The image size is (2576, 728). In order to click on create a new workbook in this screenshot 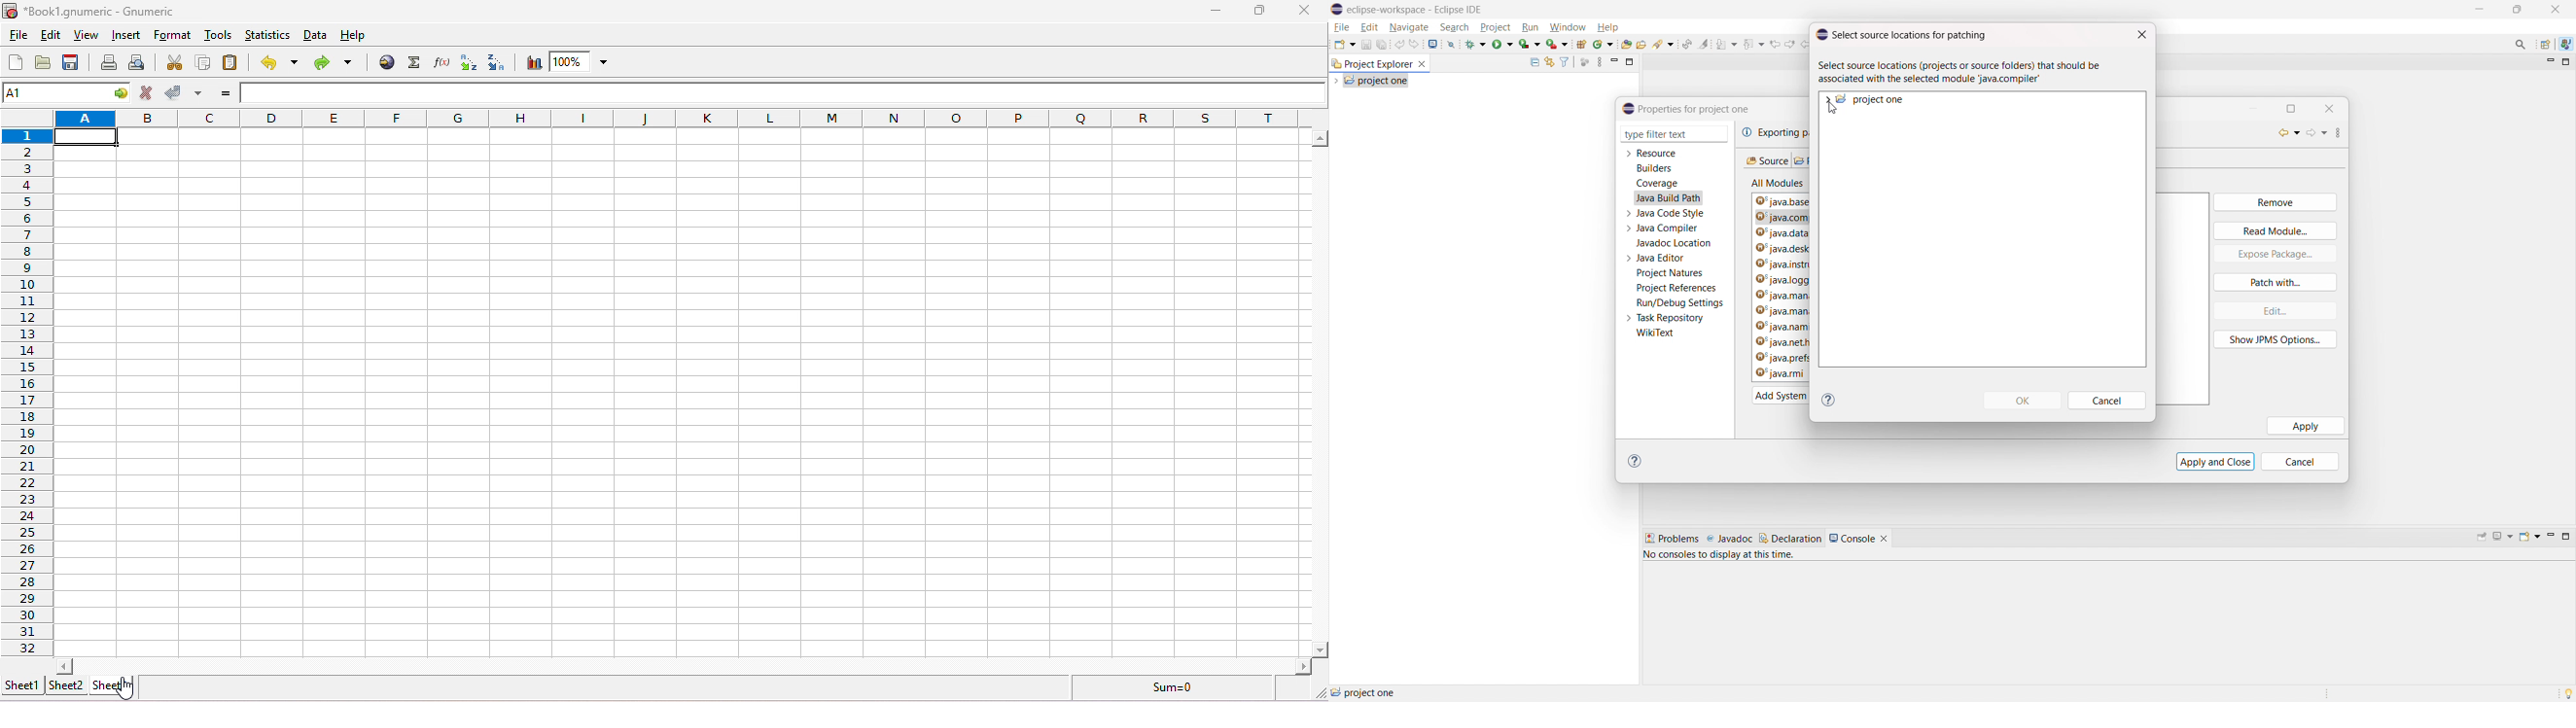, I will do `click(15, 62)`.